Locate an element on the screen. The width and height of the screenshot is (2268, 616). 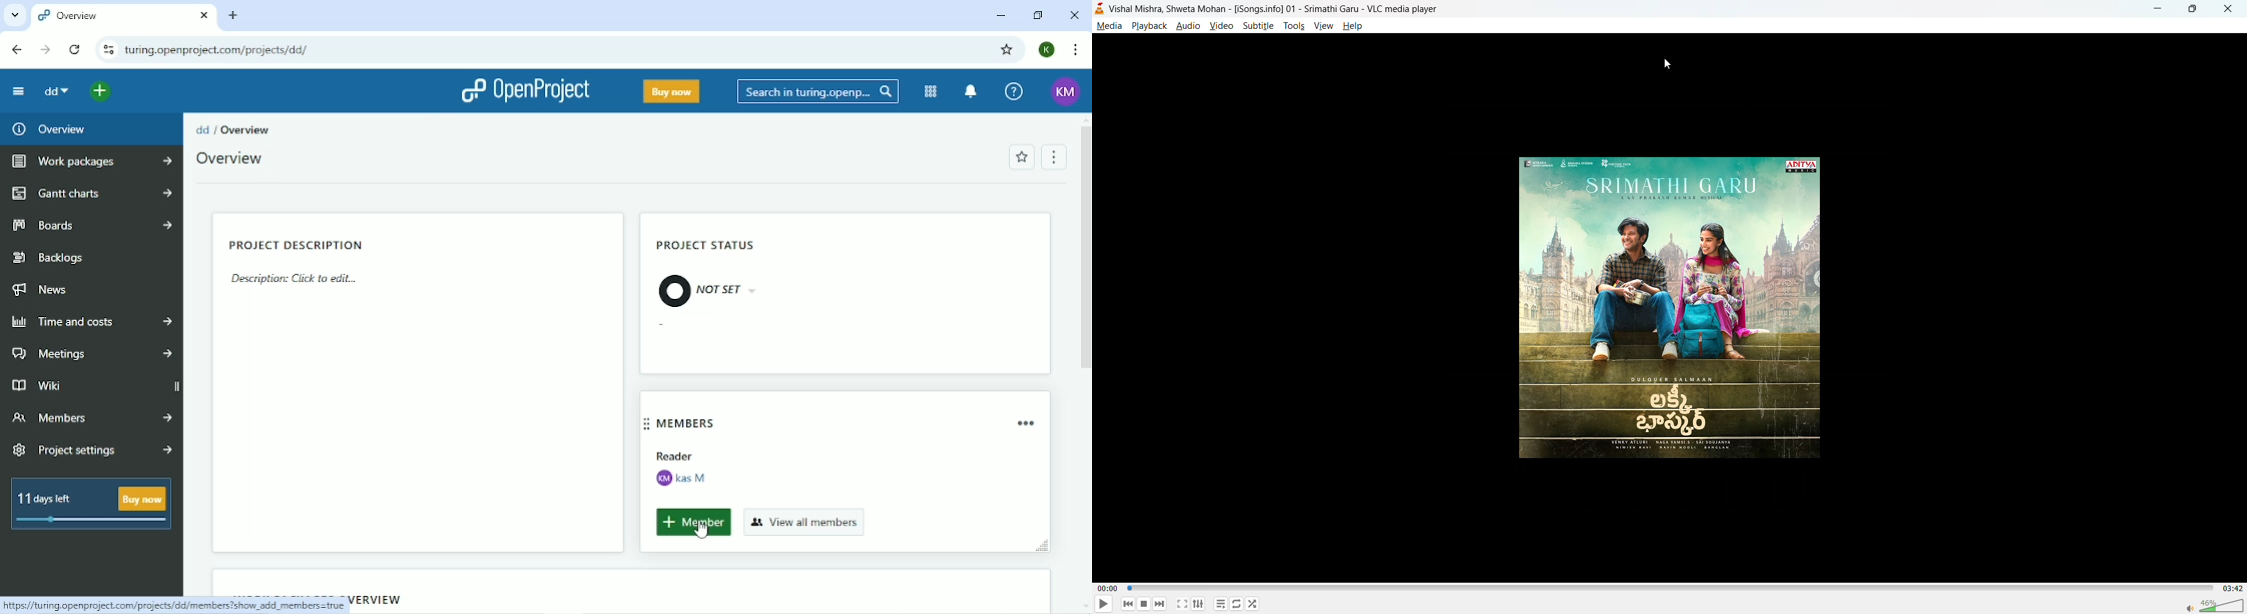
Project description is located at coordinates (301, 245).